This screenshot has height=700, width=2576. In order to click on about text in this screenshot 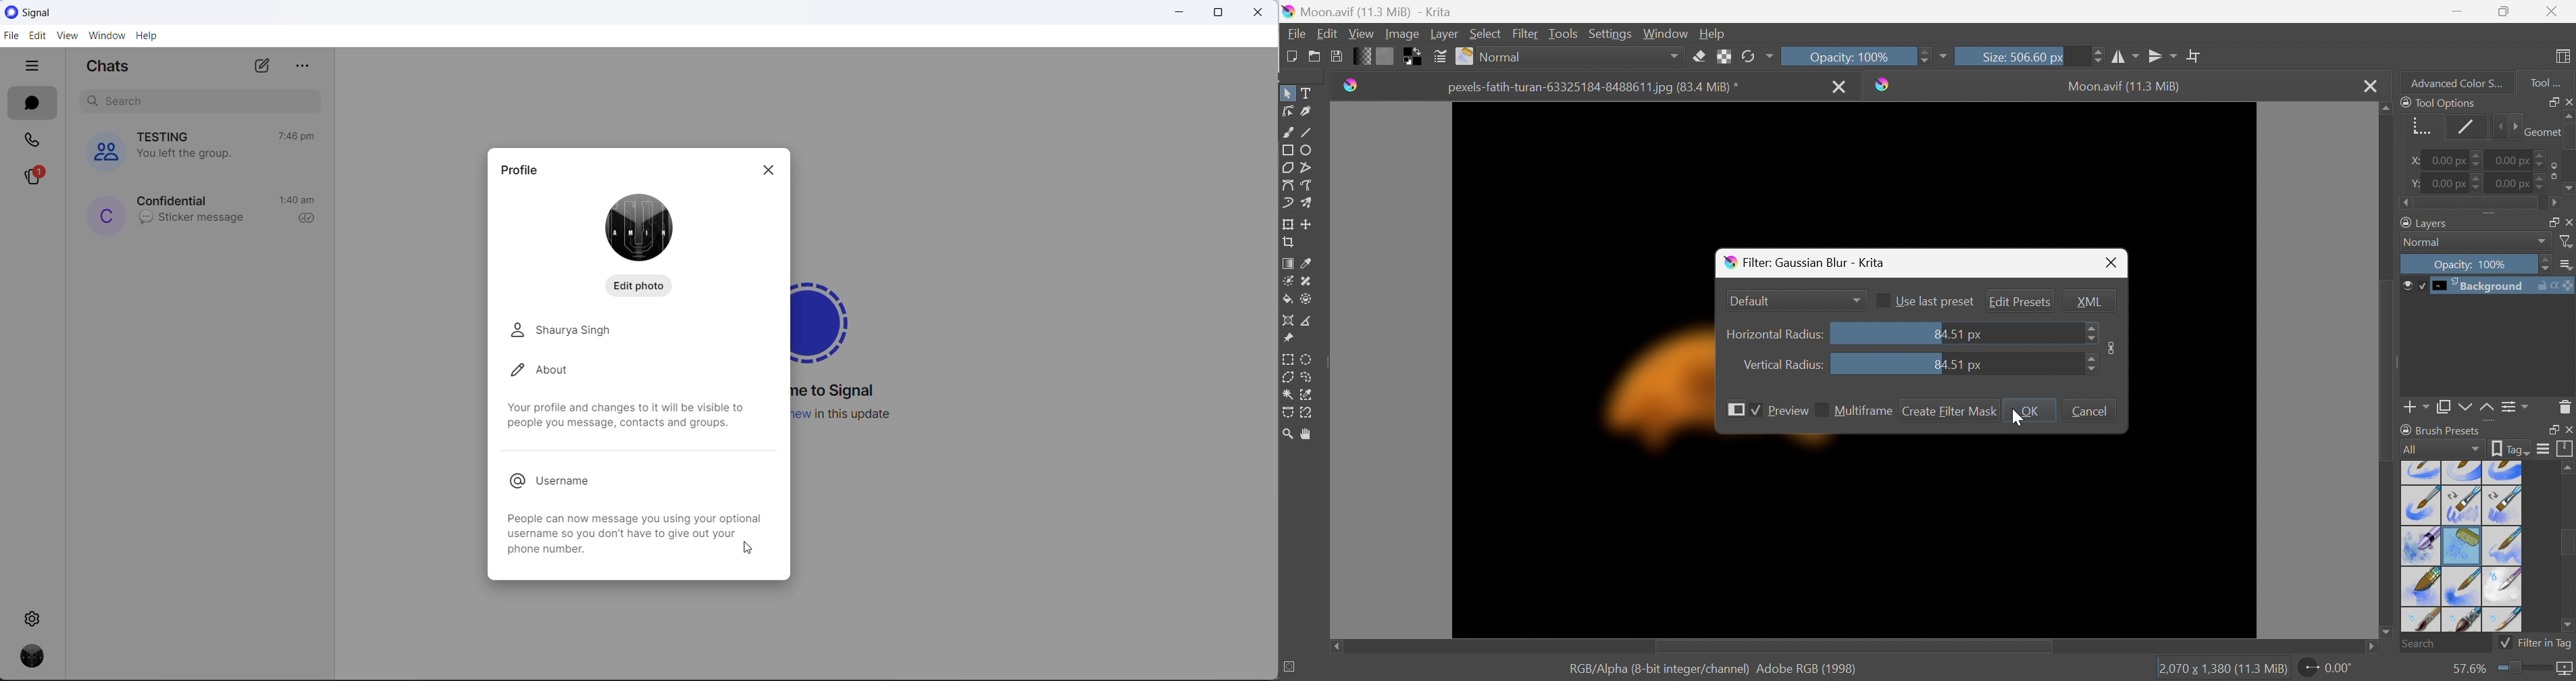, I will do `click(626, 417)`.